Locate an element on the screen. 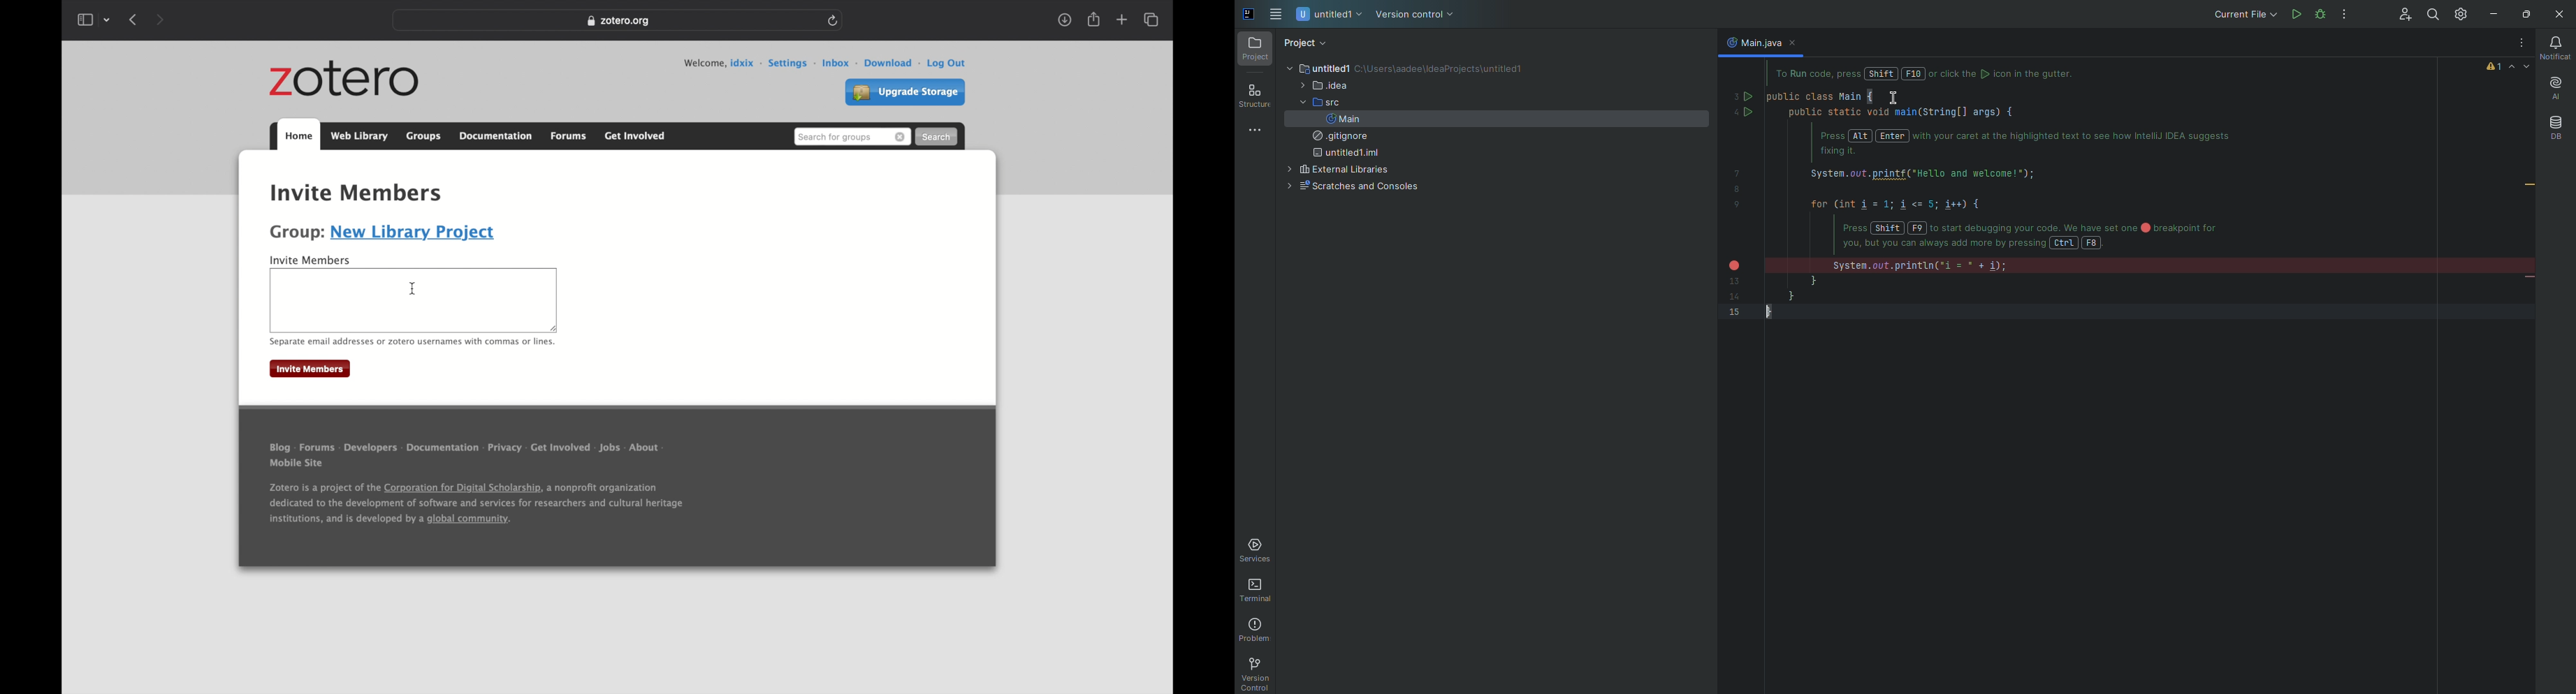 The width and height of the screenshot is (2576, 700). Close is located at coordinates (2556, 15).